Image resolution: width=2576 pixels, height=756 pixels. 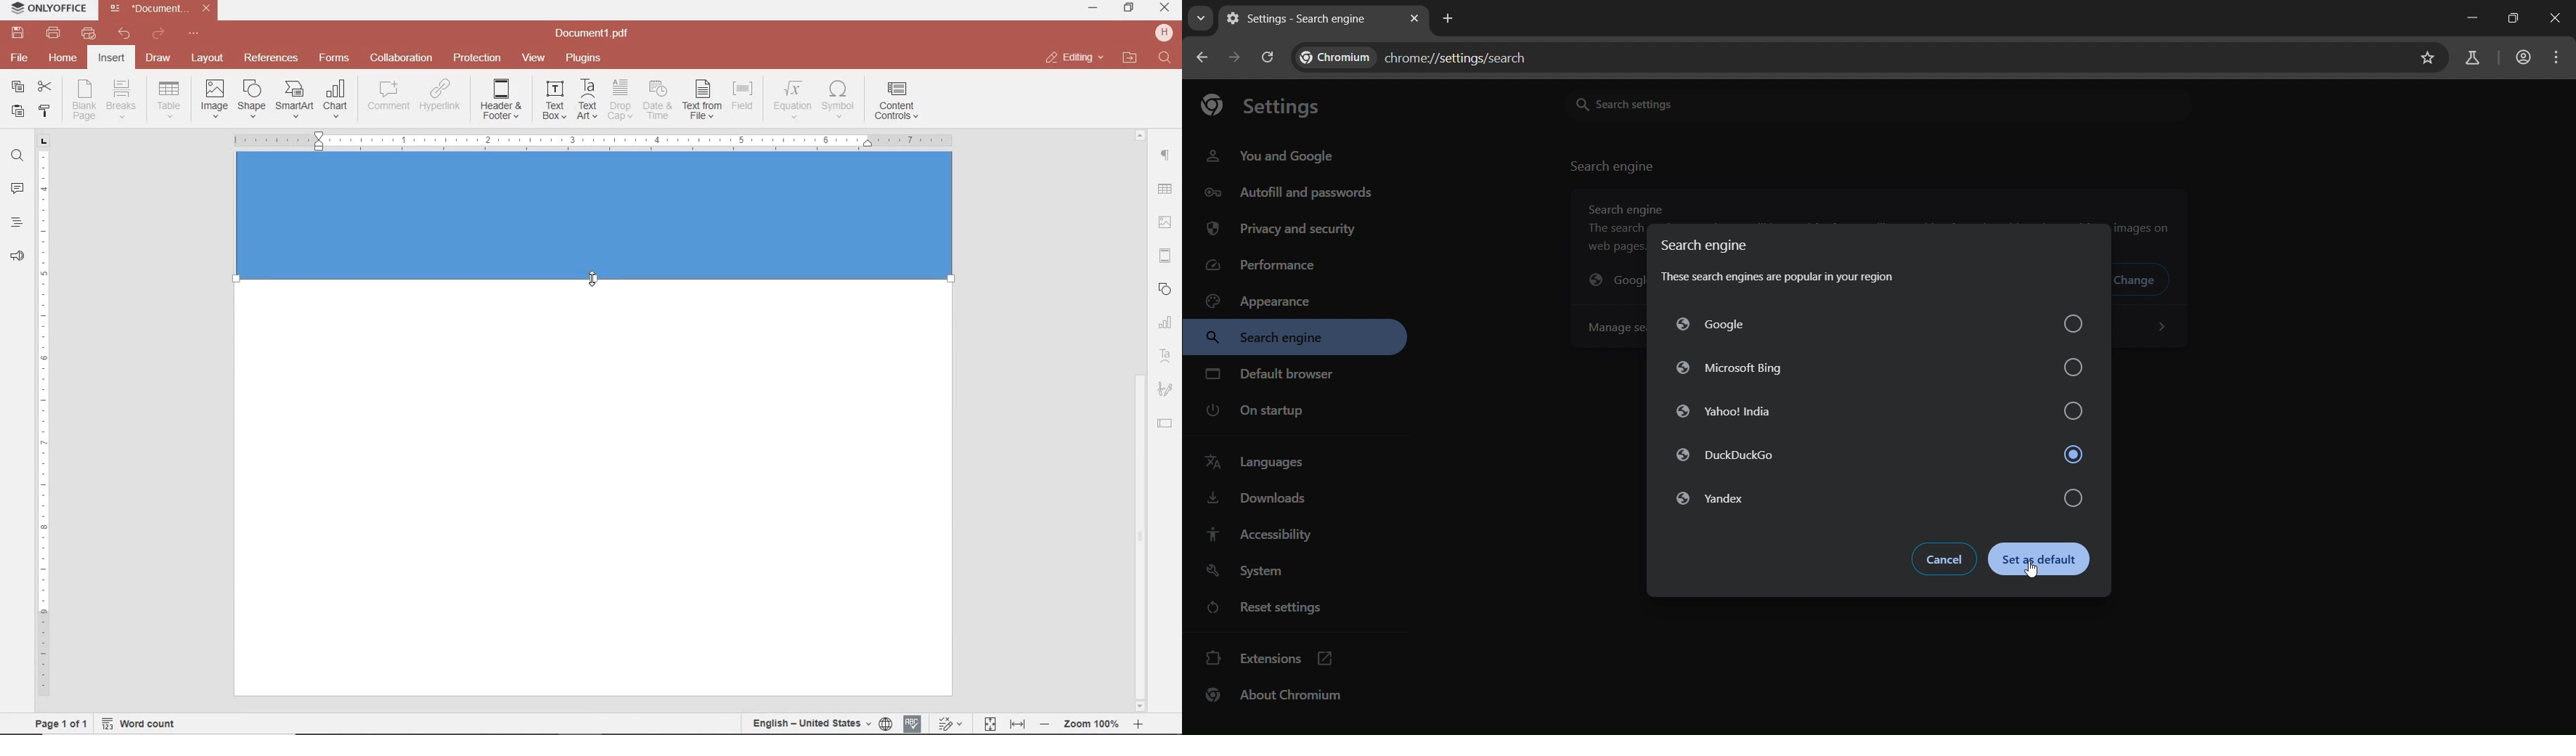 What do you see at coordinates (16, 111) in the screenshot?
I see `paste` at bounding box center [16, 111].